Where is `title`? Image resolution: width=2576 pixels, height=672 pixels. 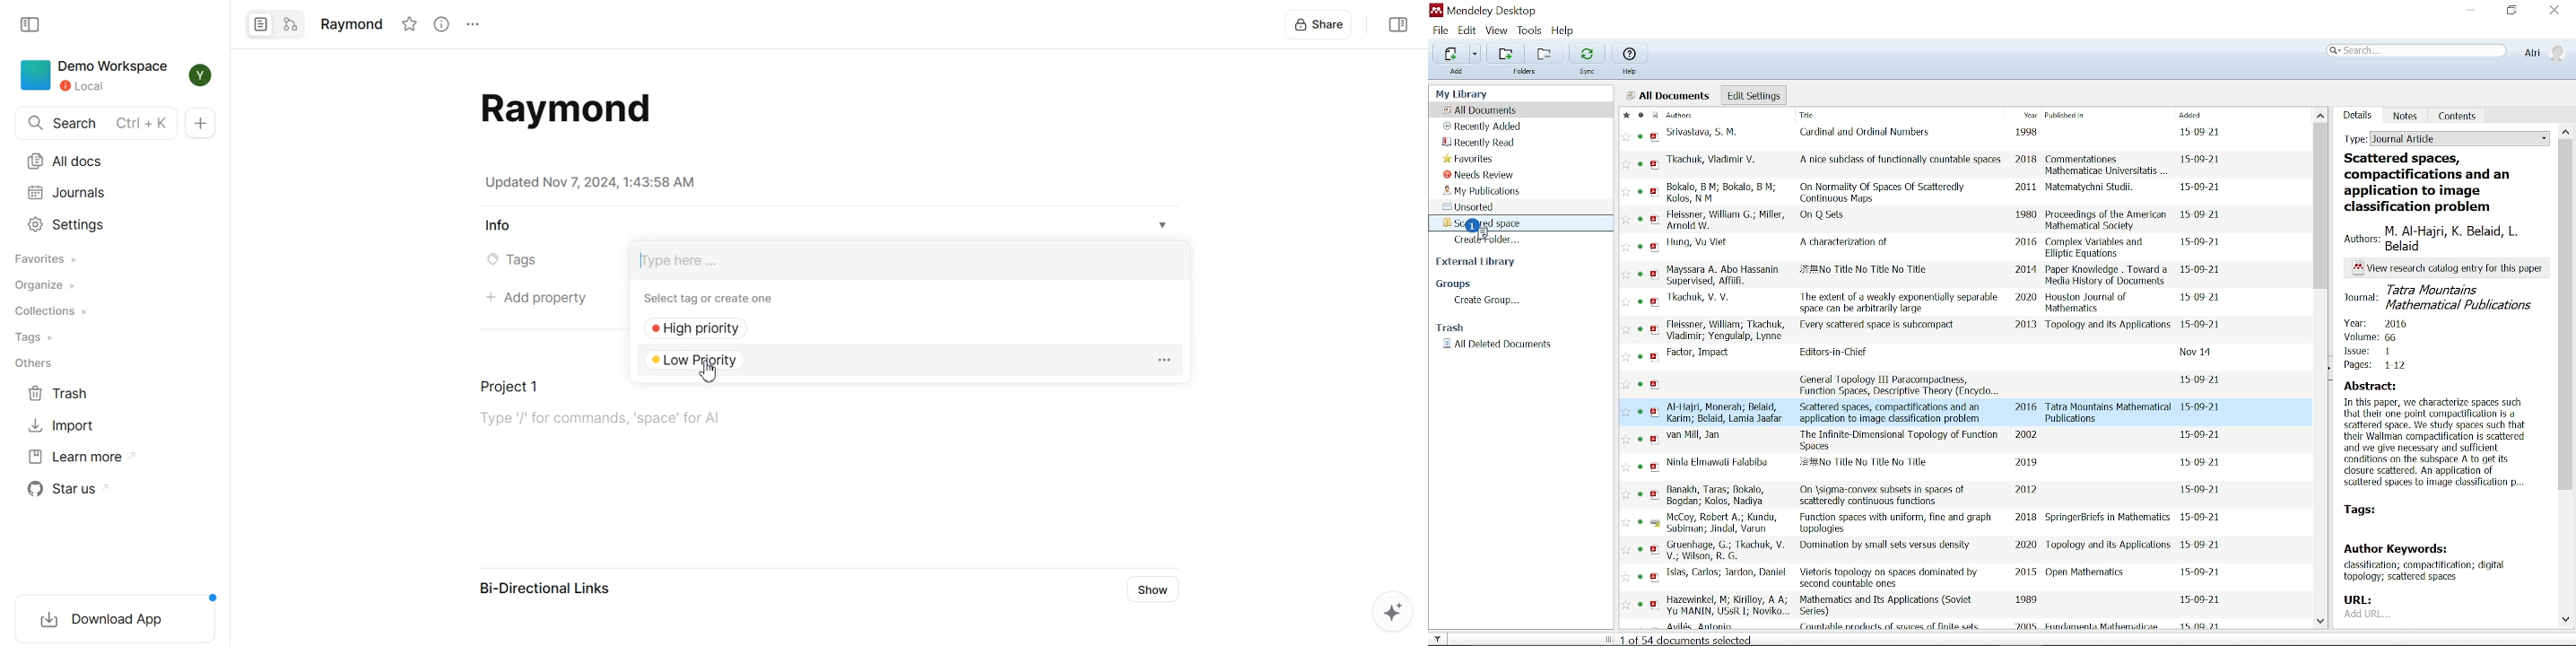 title is located at coordinates (2441, 182).